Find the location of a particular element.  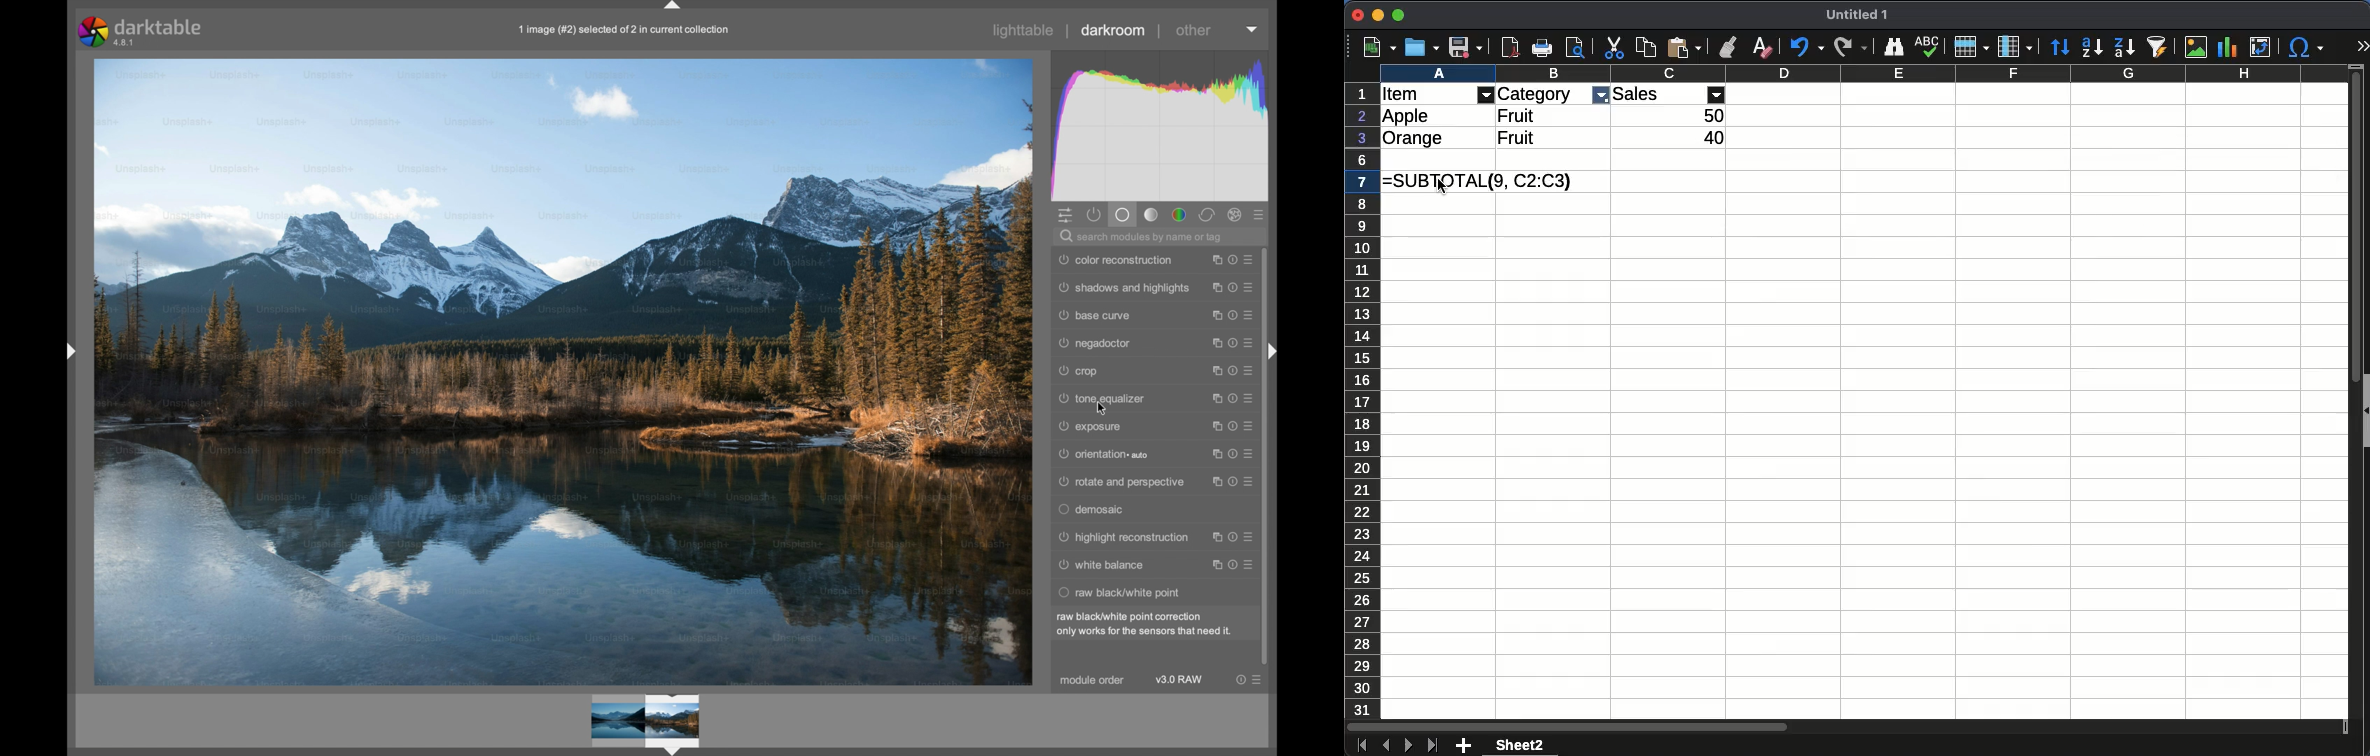

collapse is located at coordinates (2364, 409).